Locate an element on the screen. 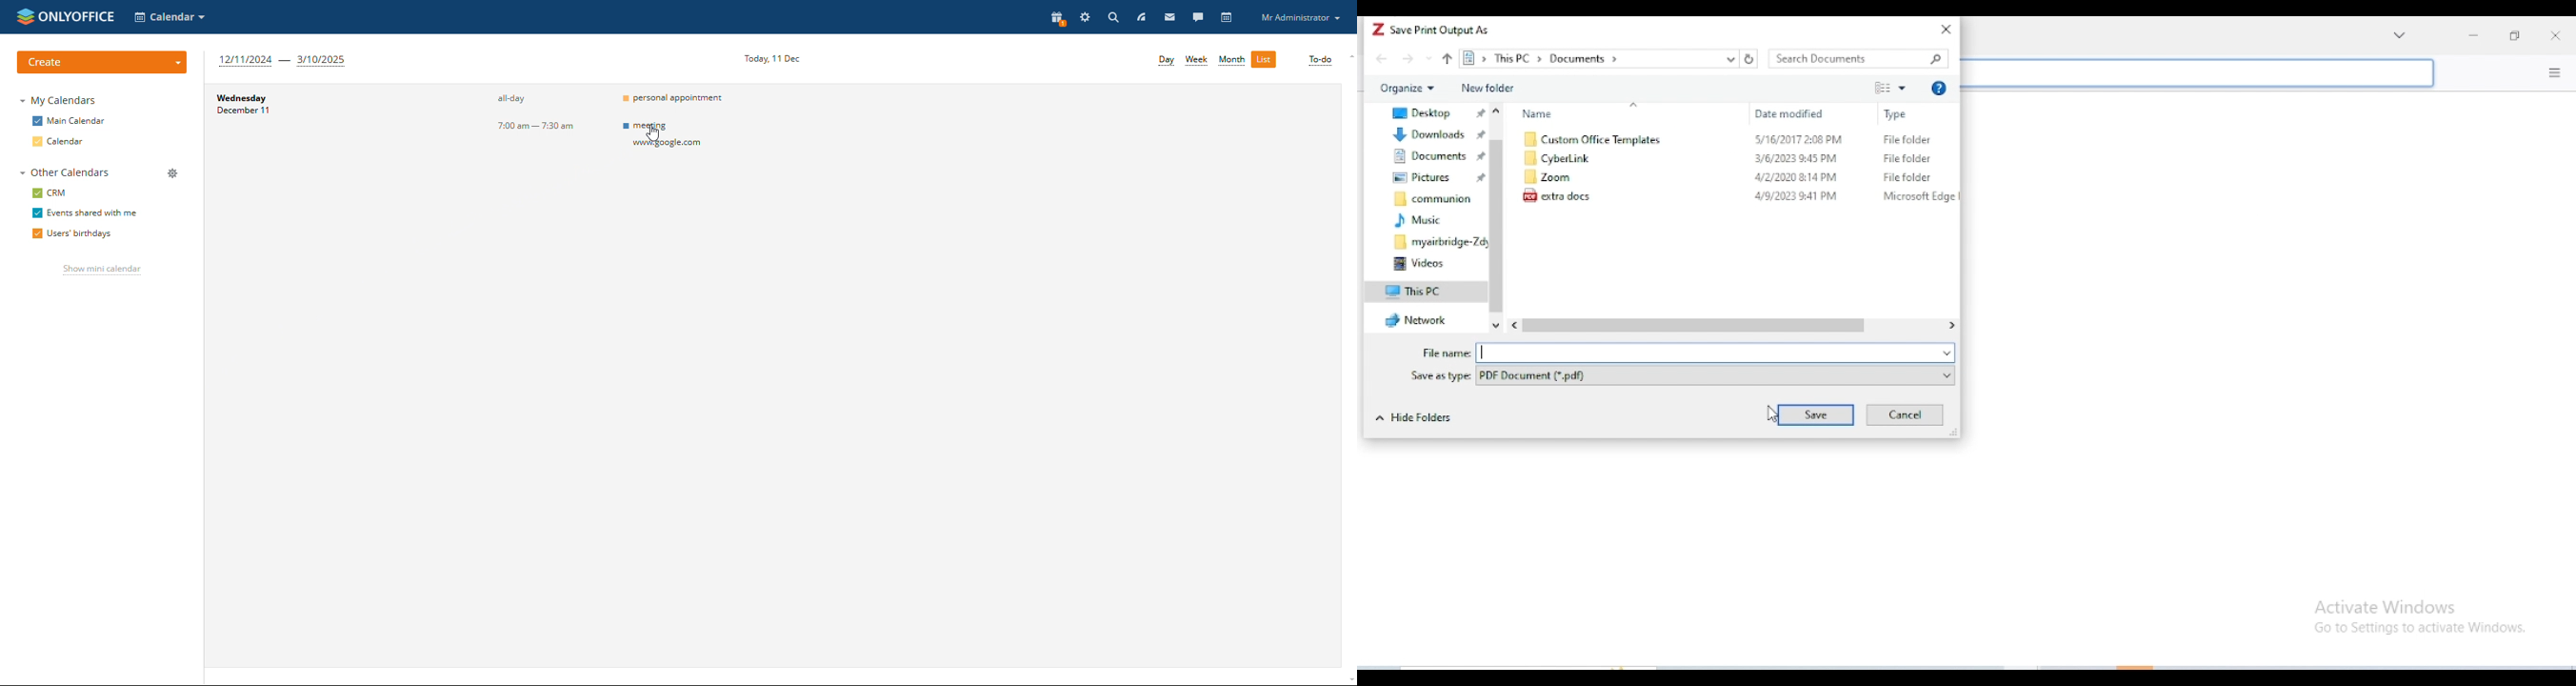 The width and height of the screenshot is (2576, 700). this PC is located at coordinates (1417, 290).